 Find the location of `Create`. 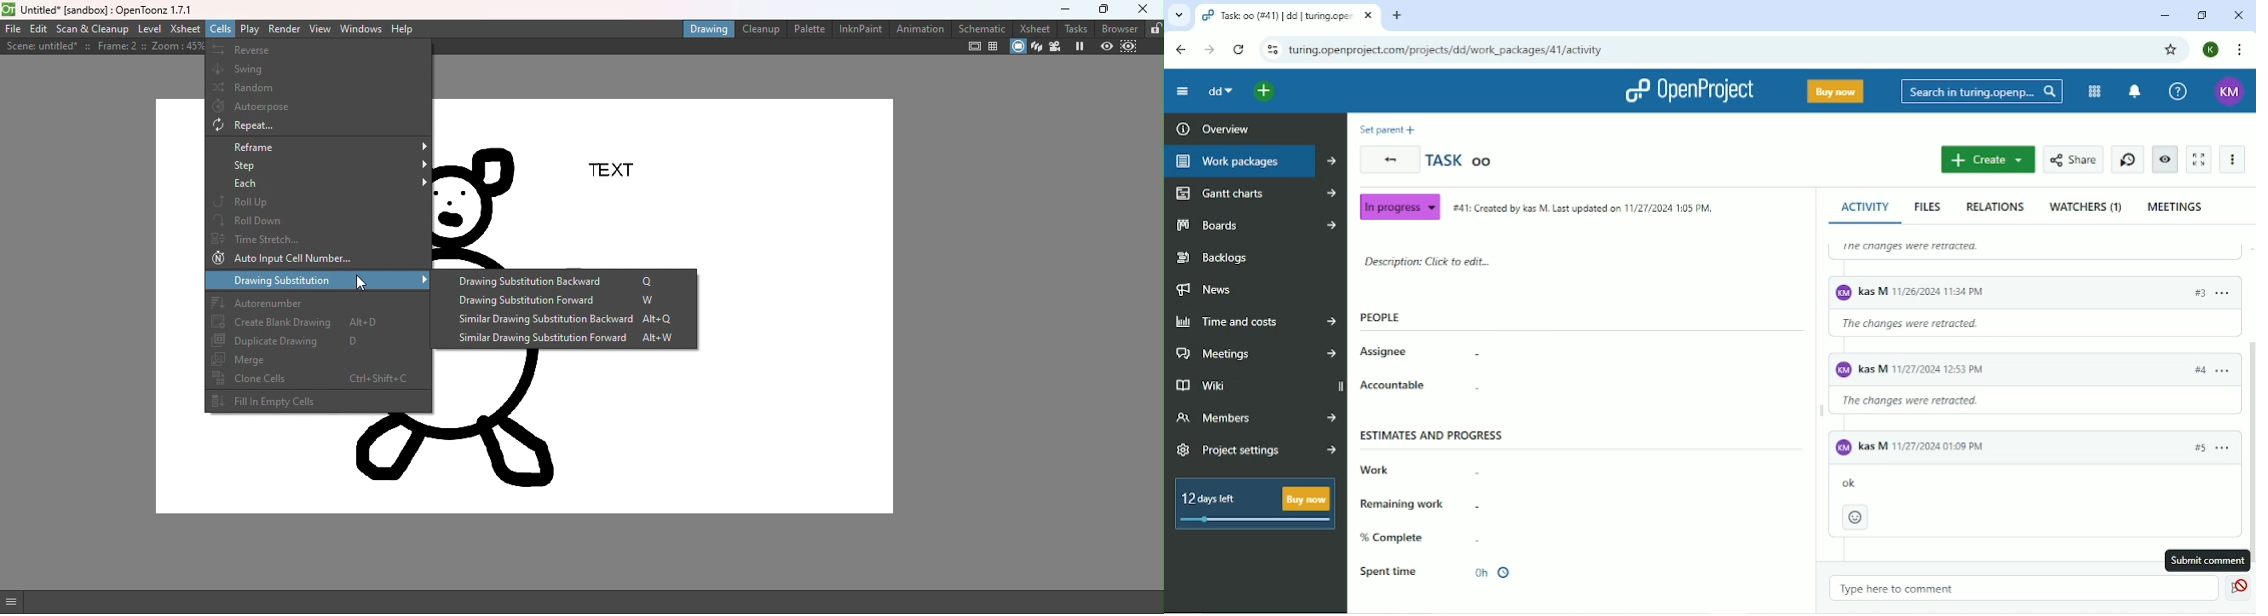

Create is located at coordinates (1987, 160).